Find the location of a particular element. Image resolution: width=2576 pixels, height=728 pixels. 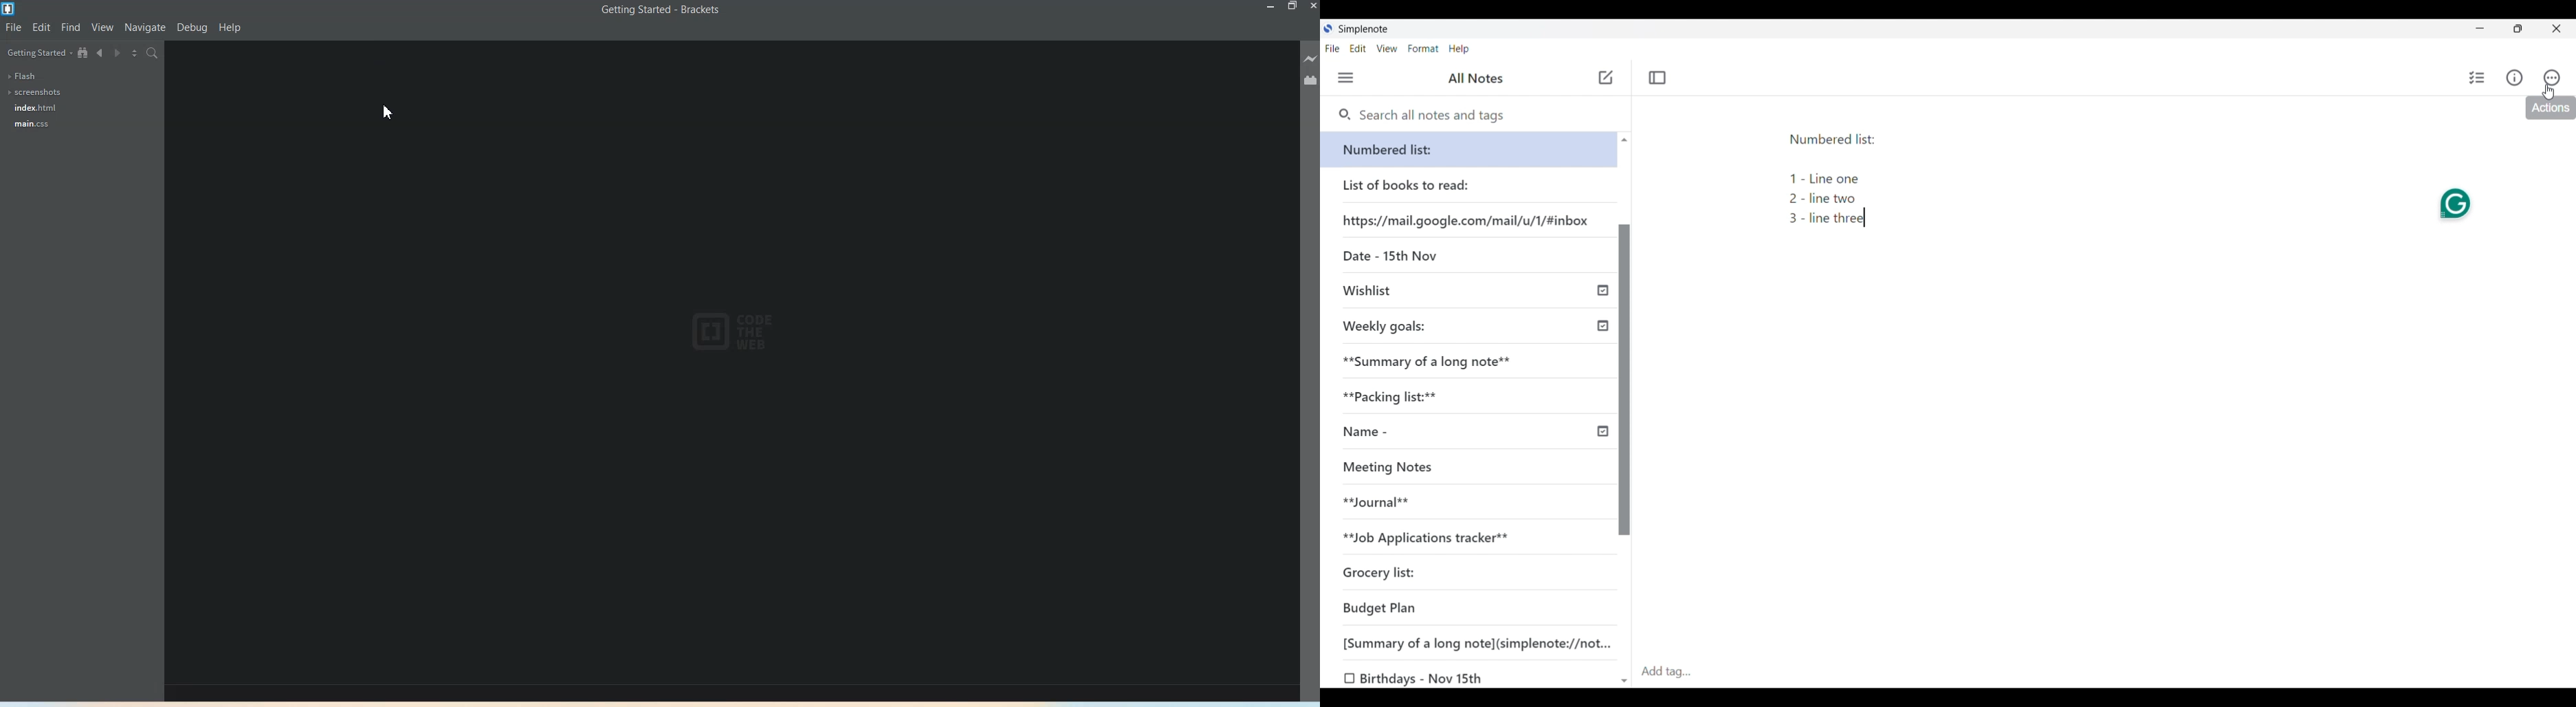

Code the Web is located at coordinates (729, 332).